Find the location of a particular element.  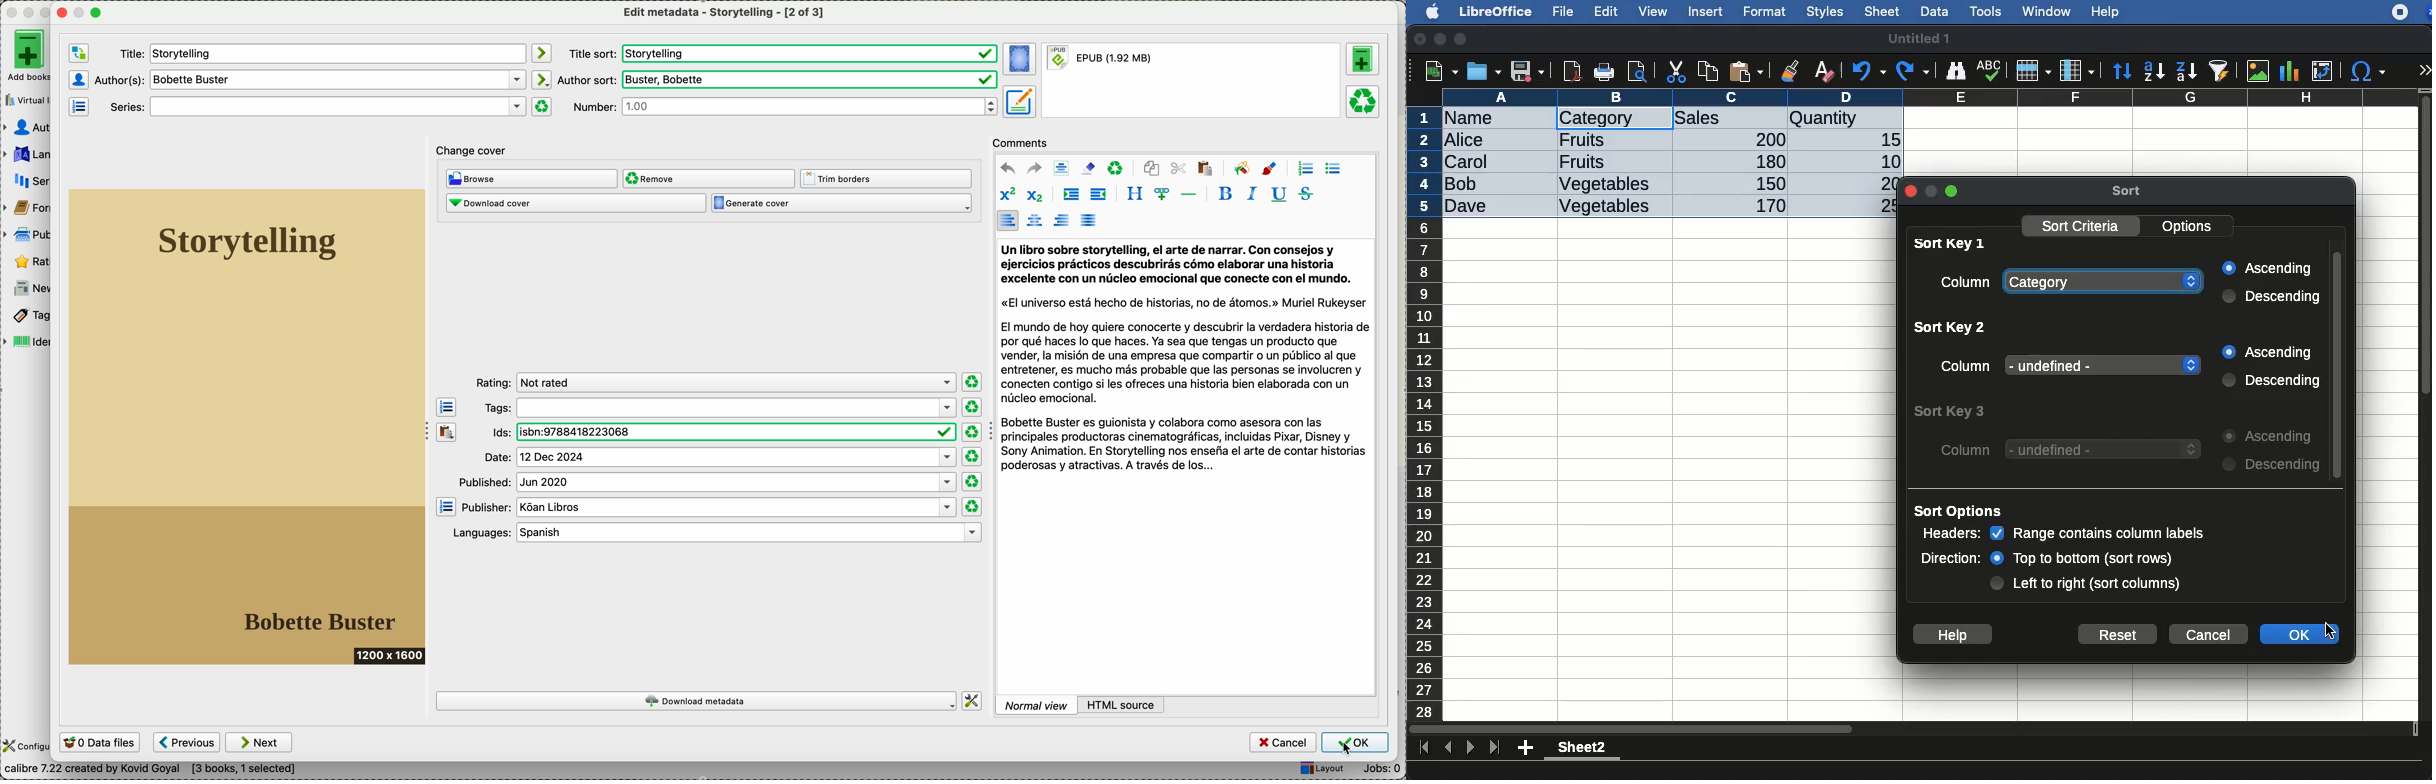

strikethrough is located at coordinates (1303, 194).